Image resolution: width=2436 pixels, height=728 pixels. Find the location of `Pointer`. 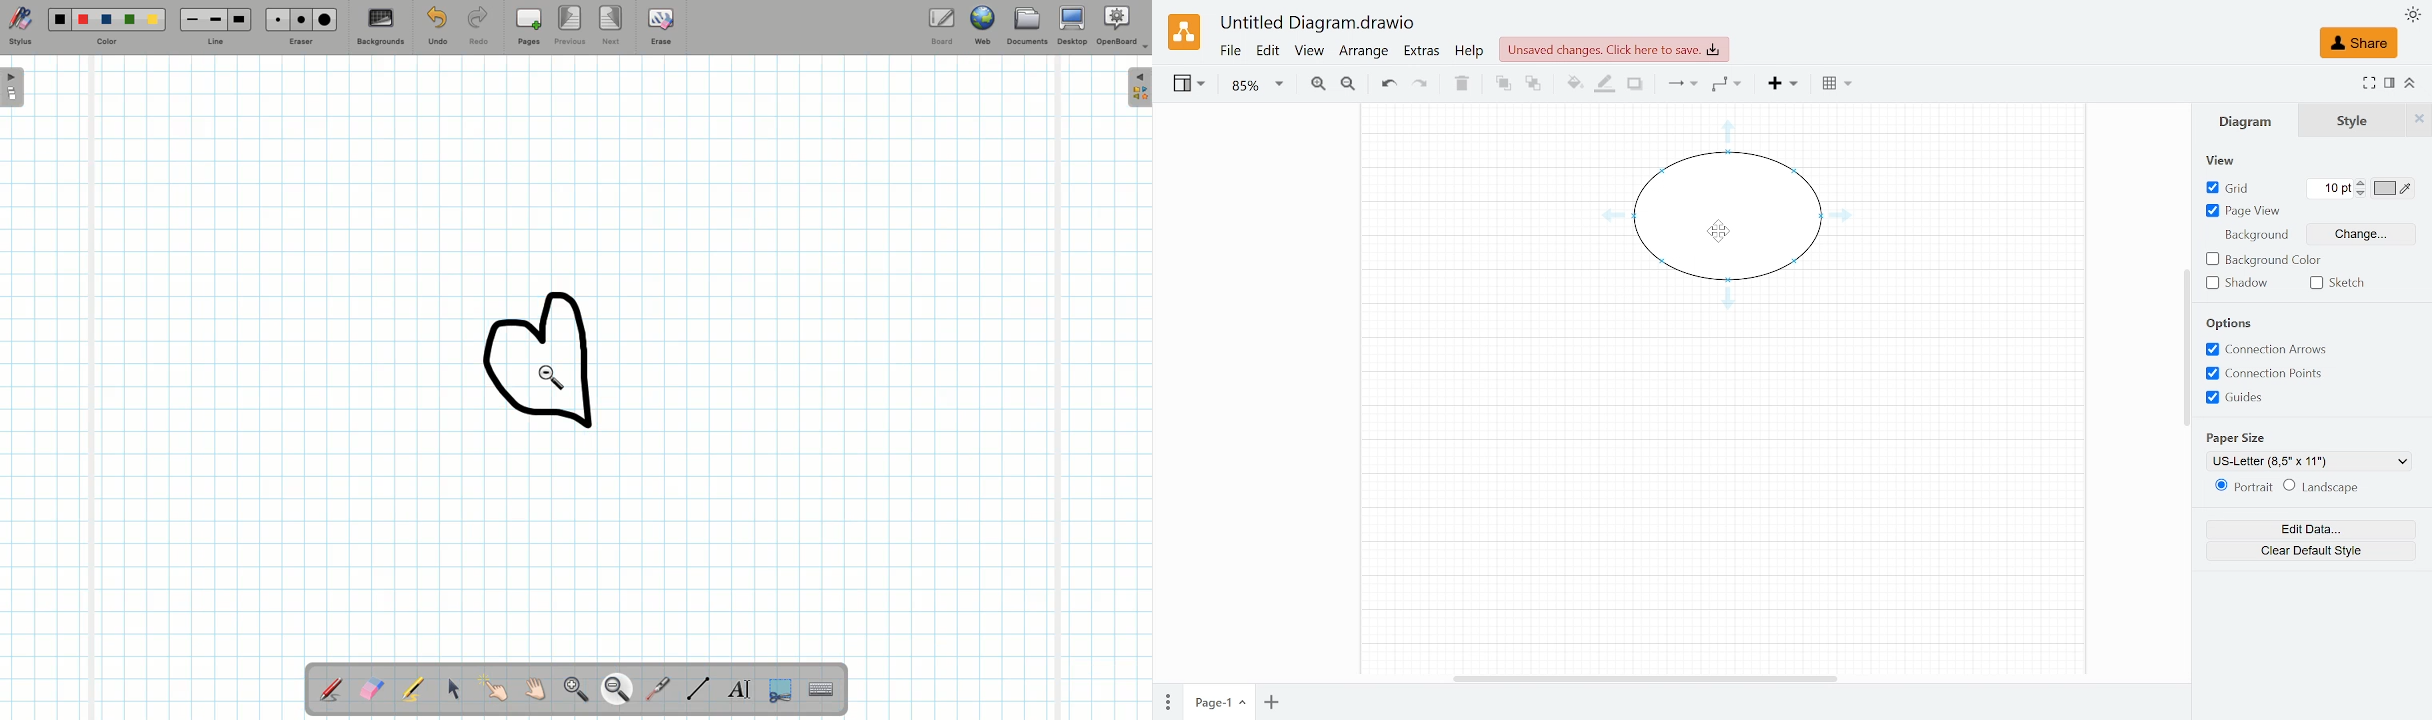

Pointer is located at coordinates (496, 689).